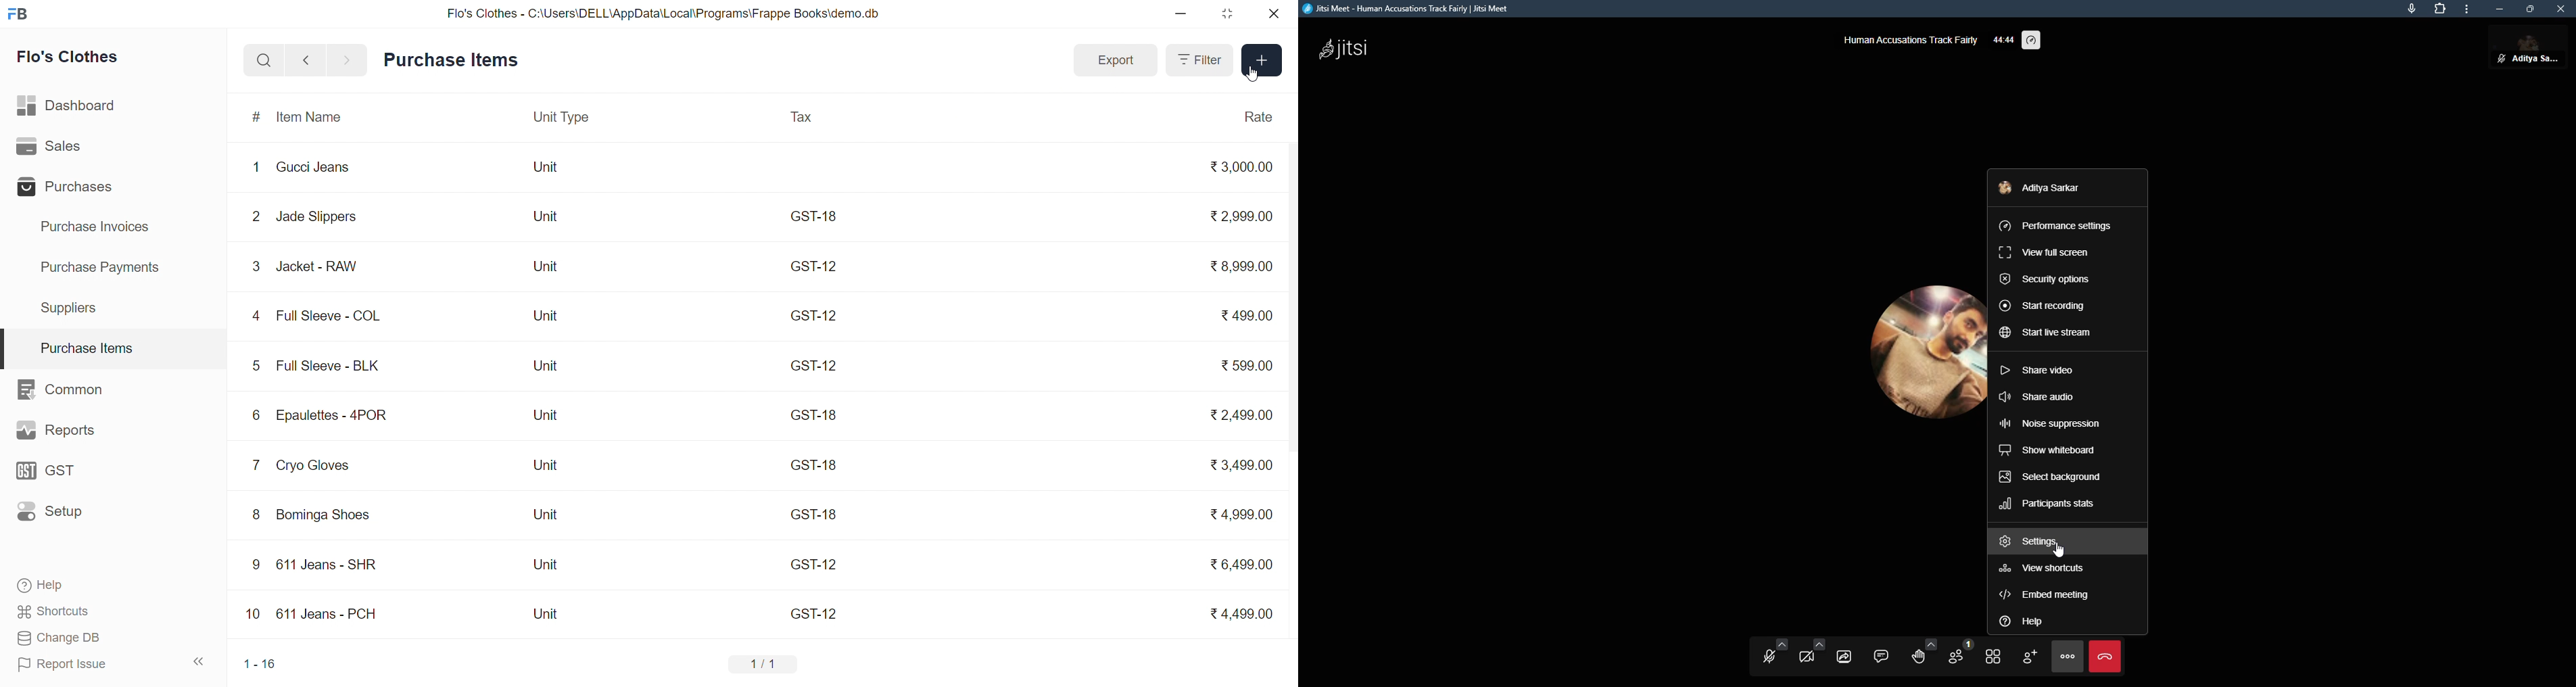 The width and height of the screenshot is (2576, 700). What do you see at coordinates (812, 563) in the screenshot?
I see `GST-12` at bounding box center [812, 563].